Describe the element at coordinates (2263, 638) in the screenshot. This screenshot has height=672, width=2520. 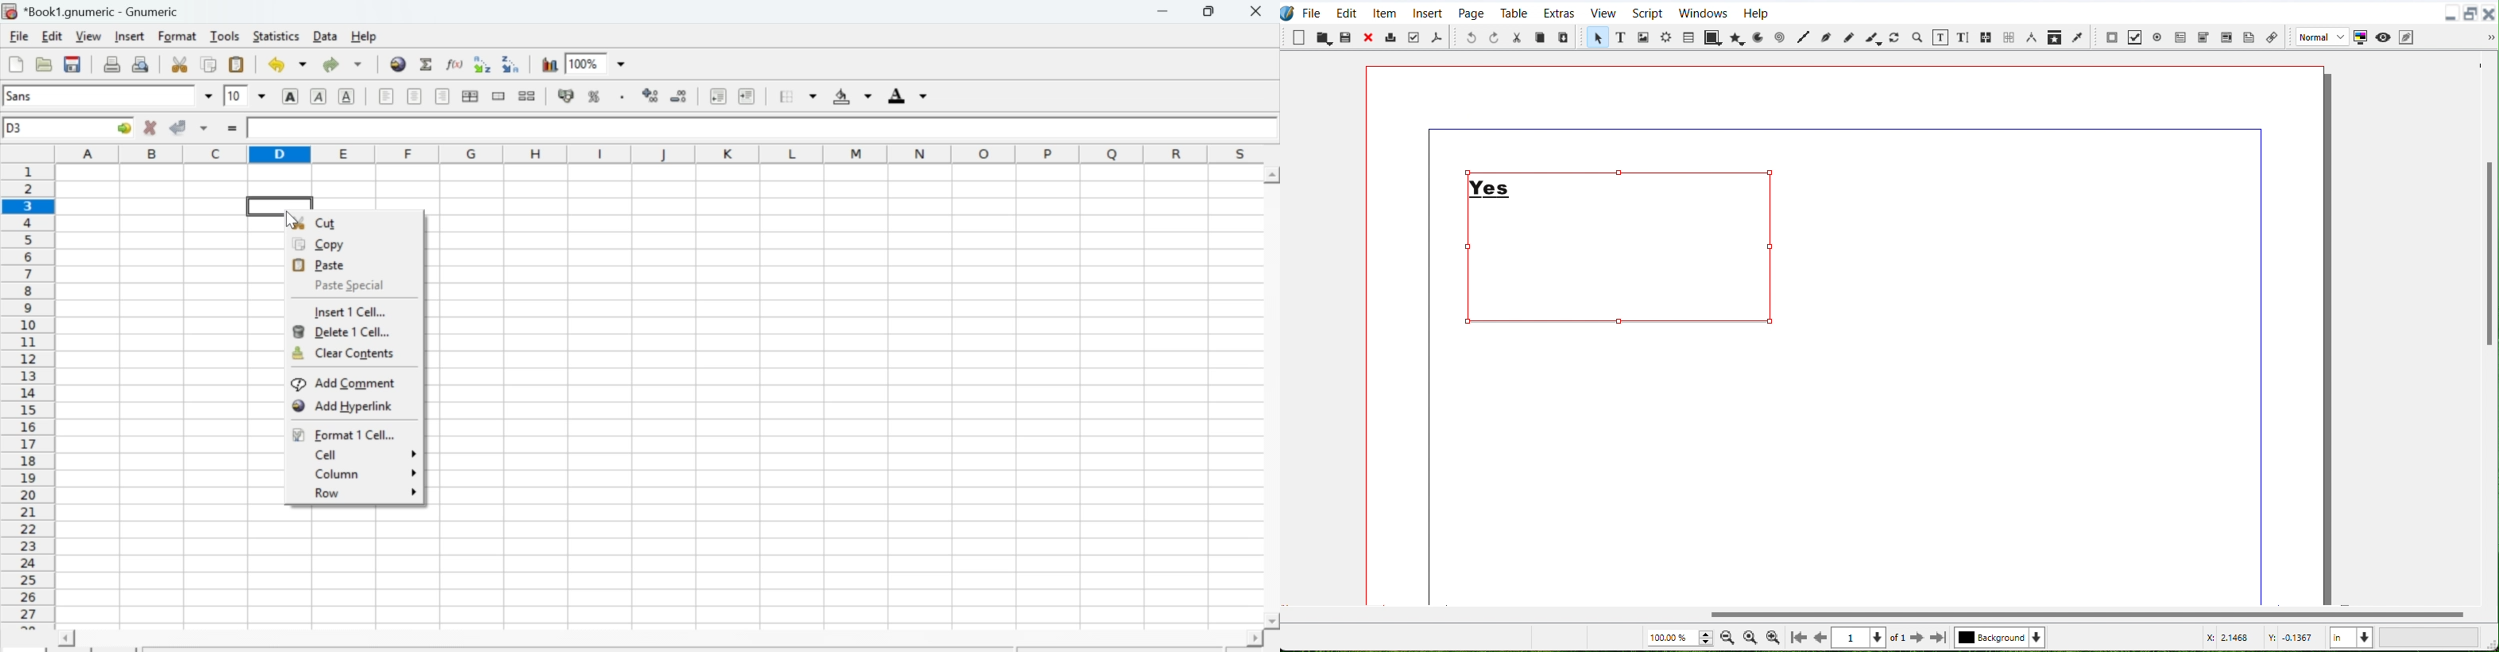
I see `X, Y Co-ordinate` at that location.